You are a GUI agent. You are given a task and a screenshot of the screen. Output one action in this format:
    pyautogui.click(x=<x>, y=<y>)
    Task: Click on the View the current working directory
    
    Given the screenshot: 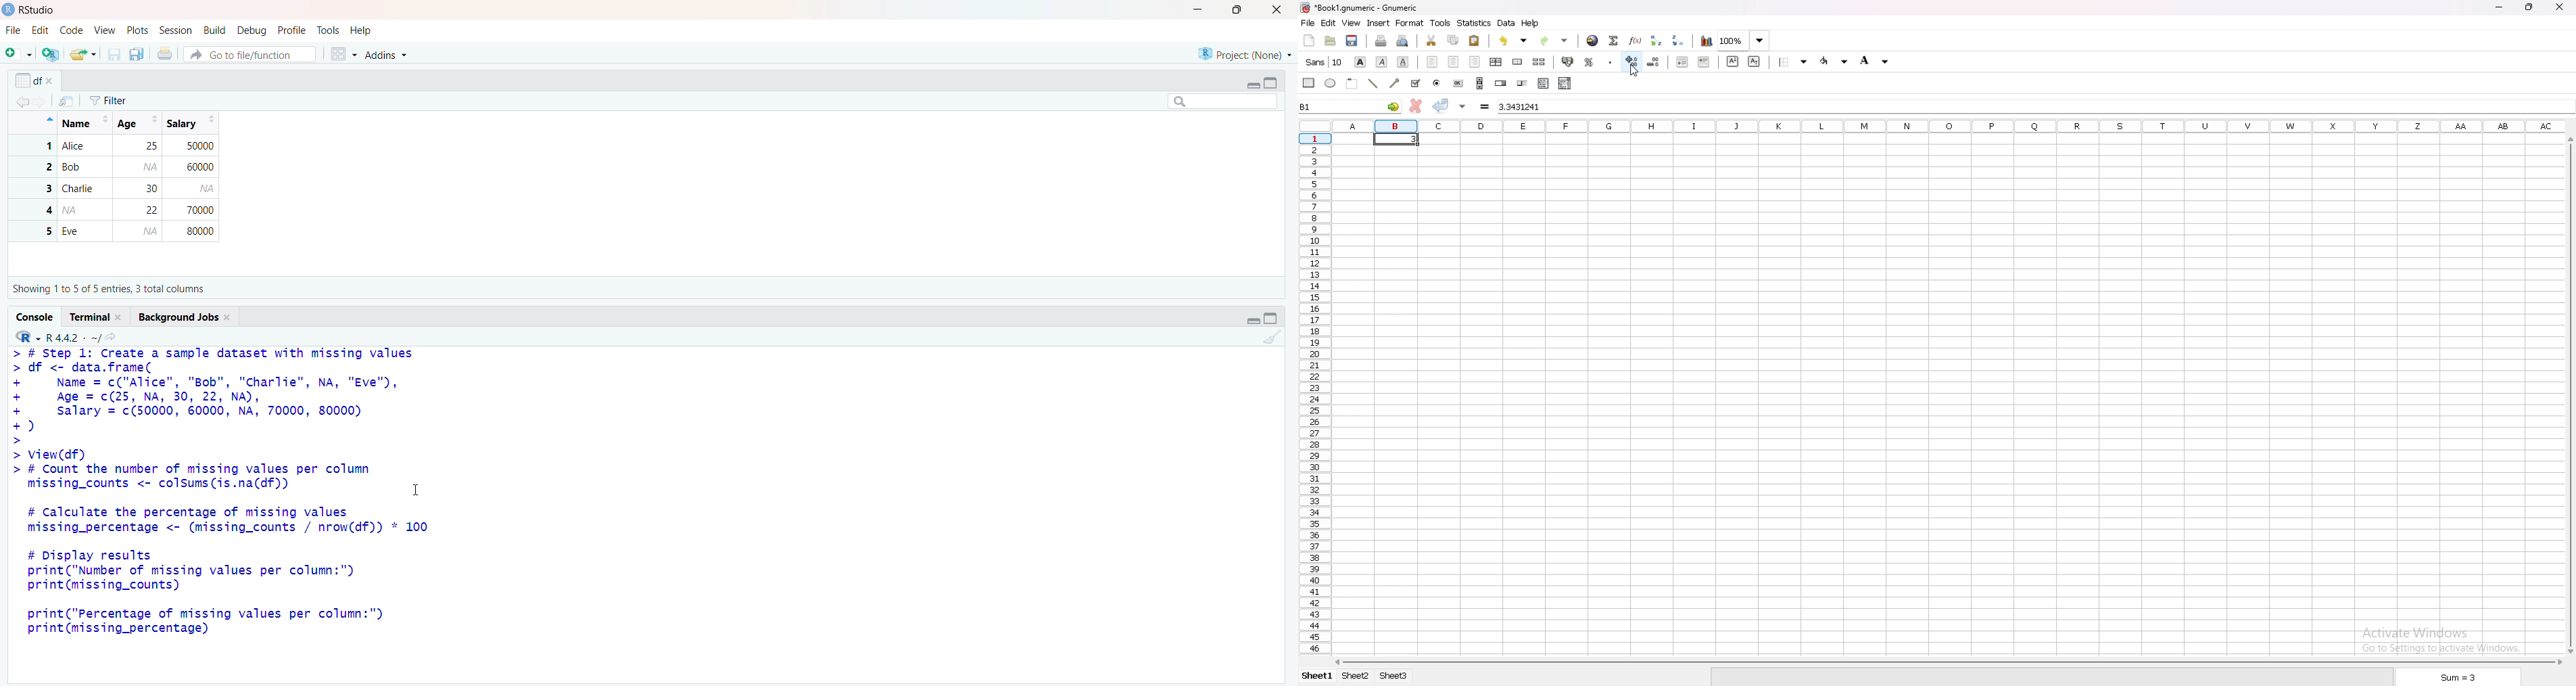 What is the action you would take?
    pyautogui.click(x=113, y=336)
    